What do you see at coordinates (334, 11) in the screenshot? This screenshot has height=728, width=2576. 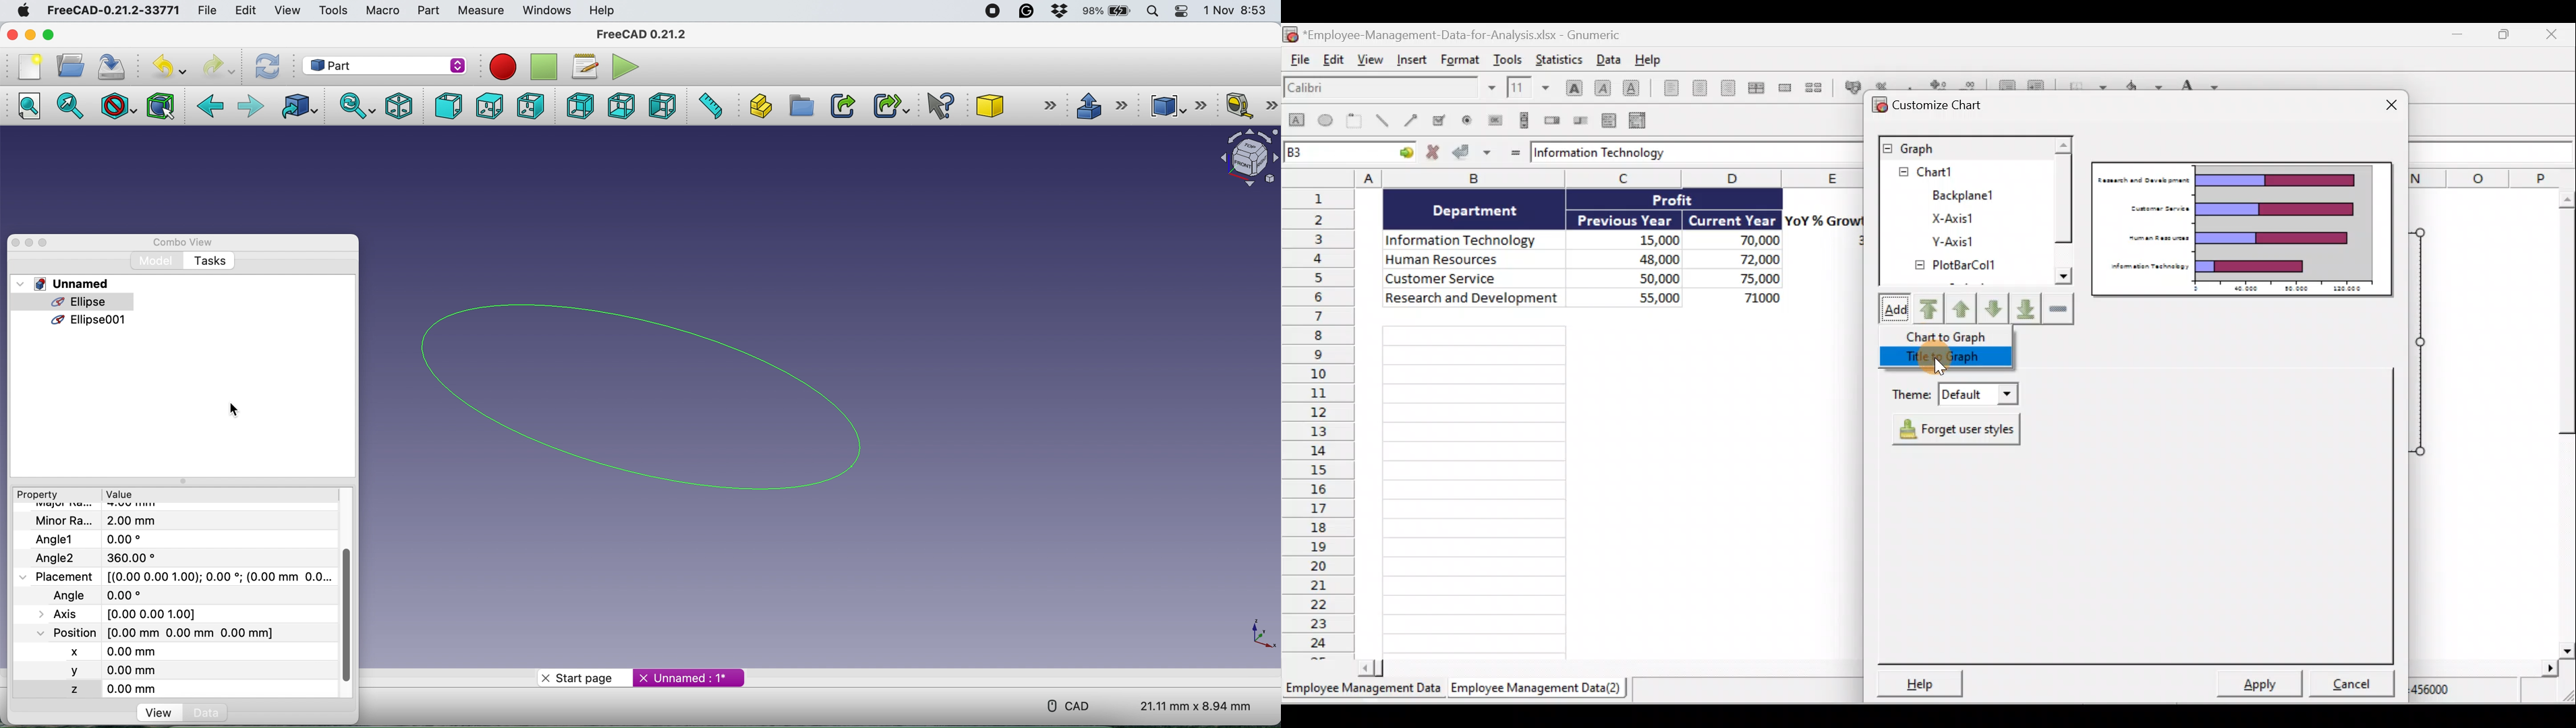 I see `tools` at bounding box center [334, 11].